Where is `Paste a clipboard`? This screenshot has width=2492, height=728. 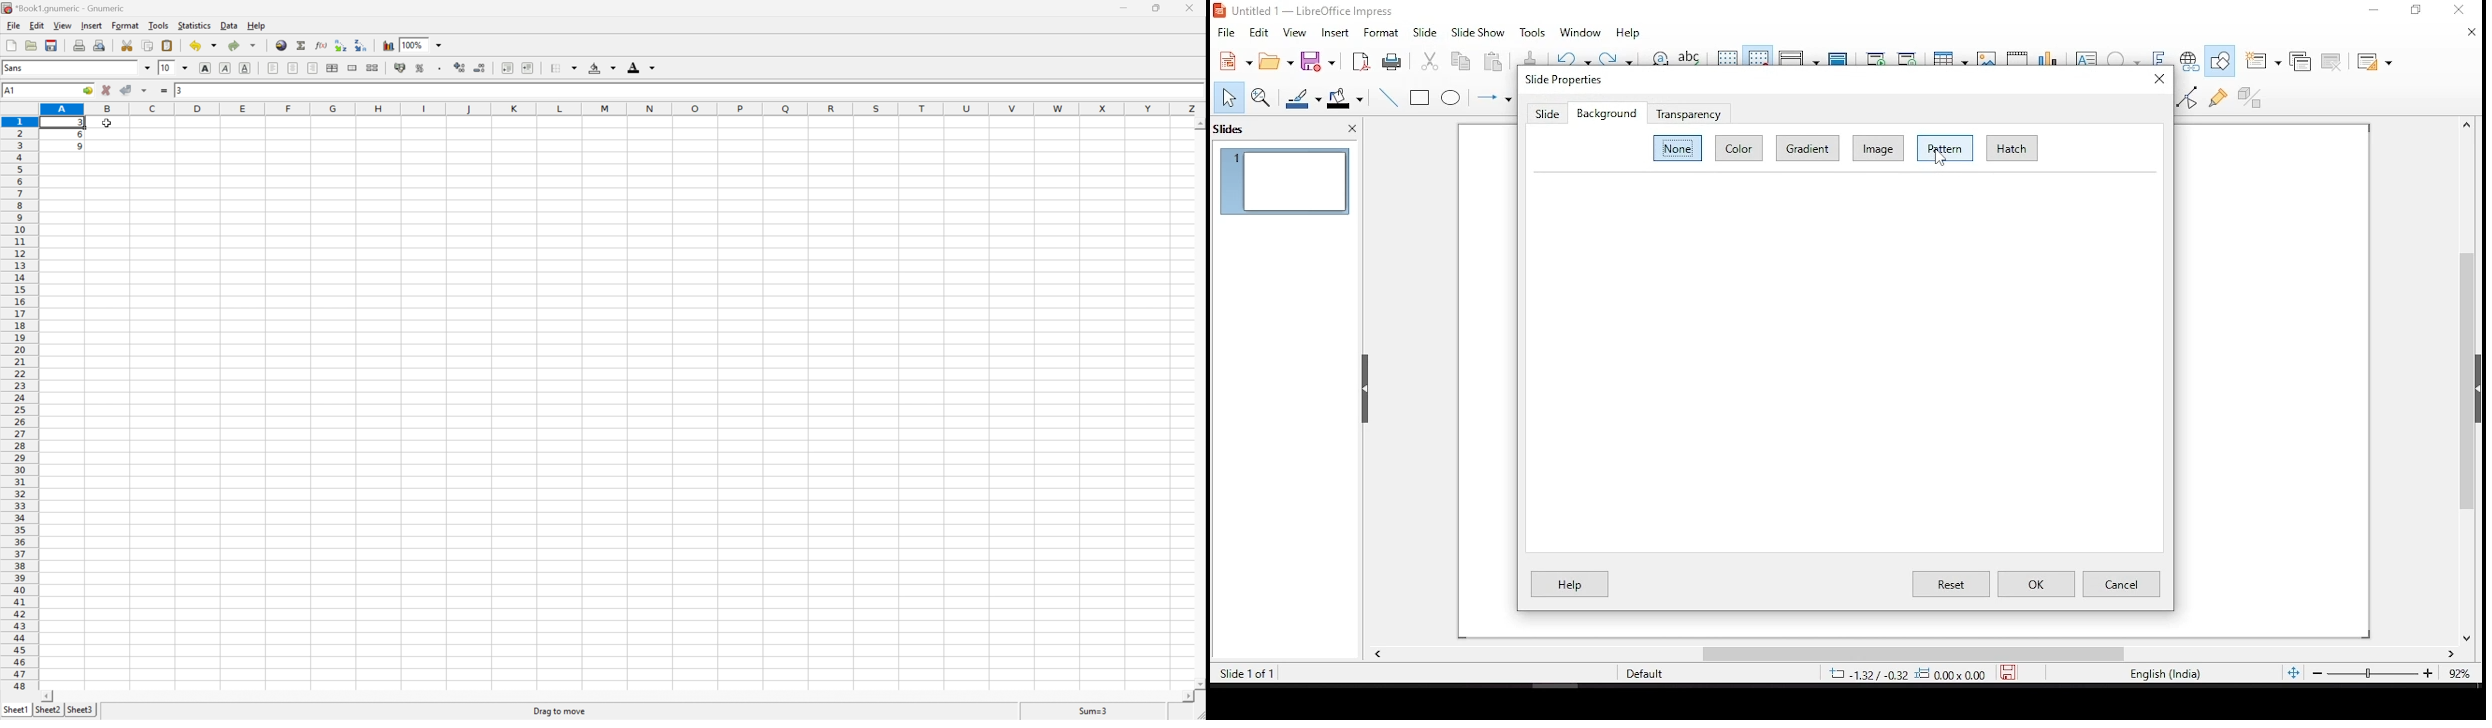 Paste a clipboard is located at coordinates (166, 46).